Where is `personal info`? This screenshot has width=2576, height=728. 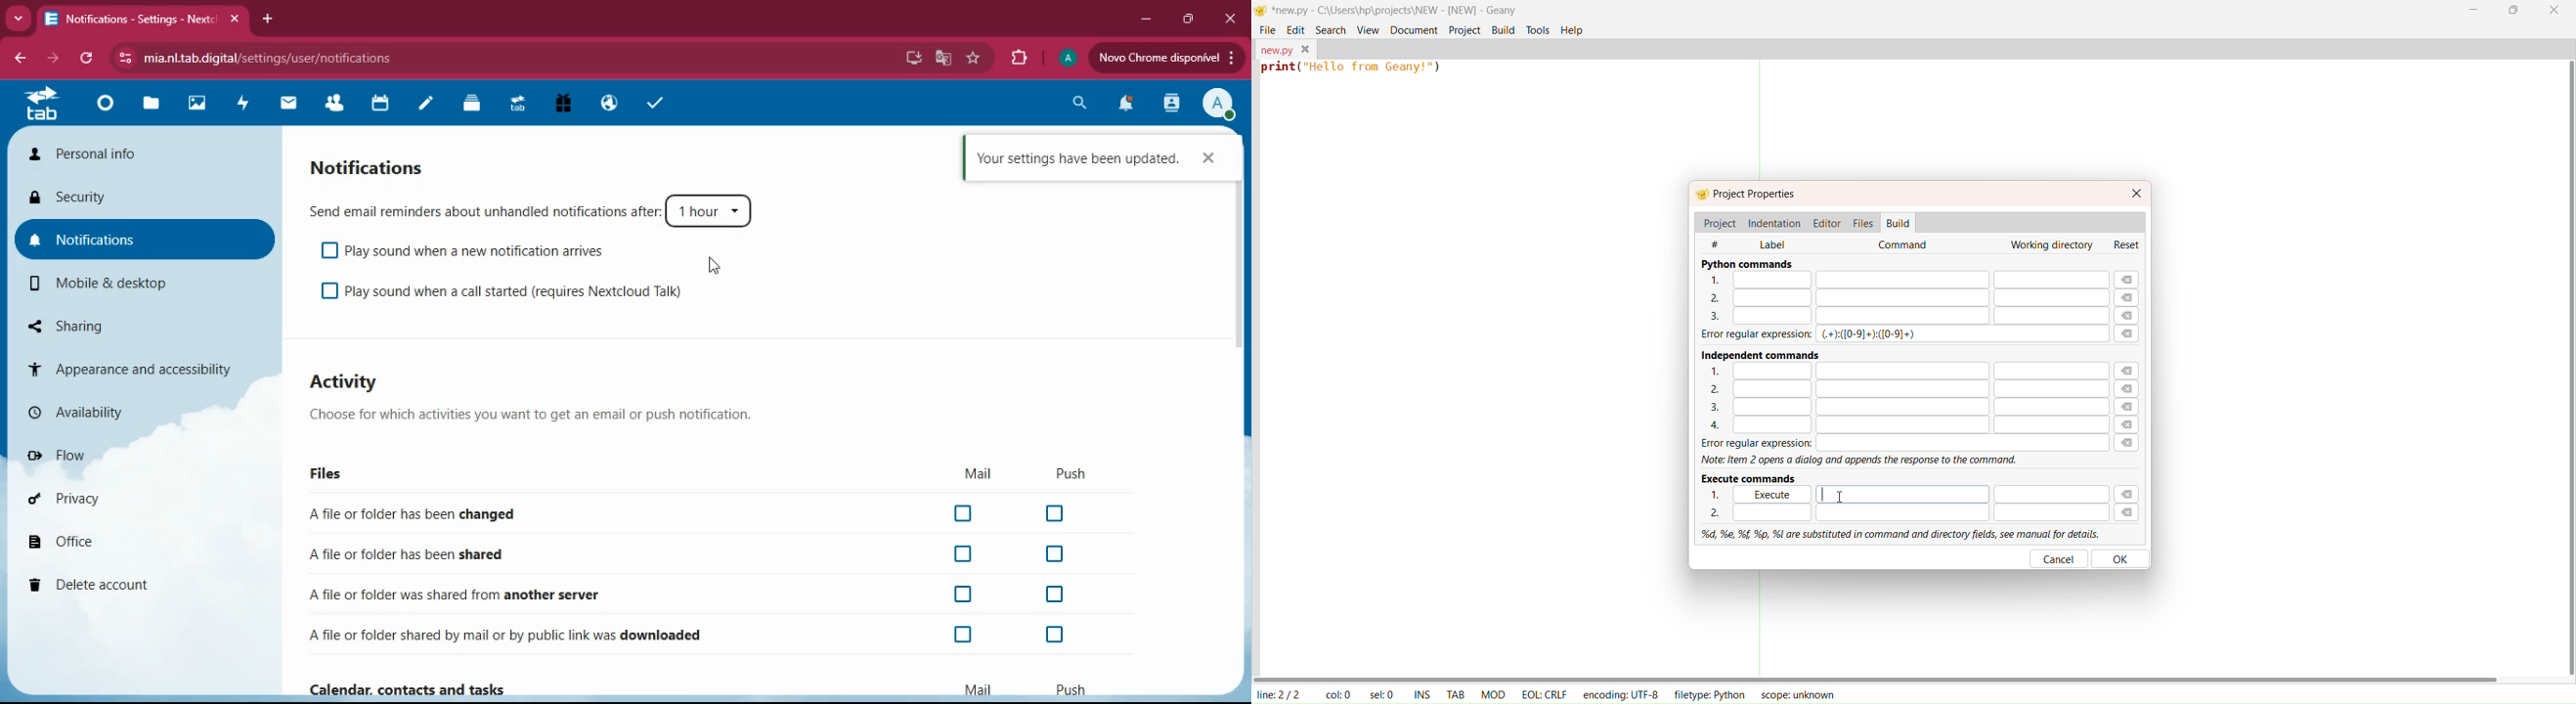 personal info is located at coordinates (145, 153).